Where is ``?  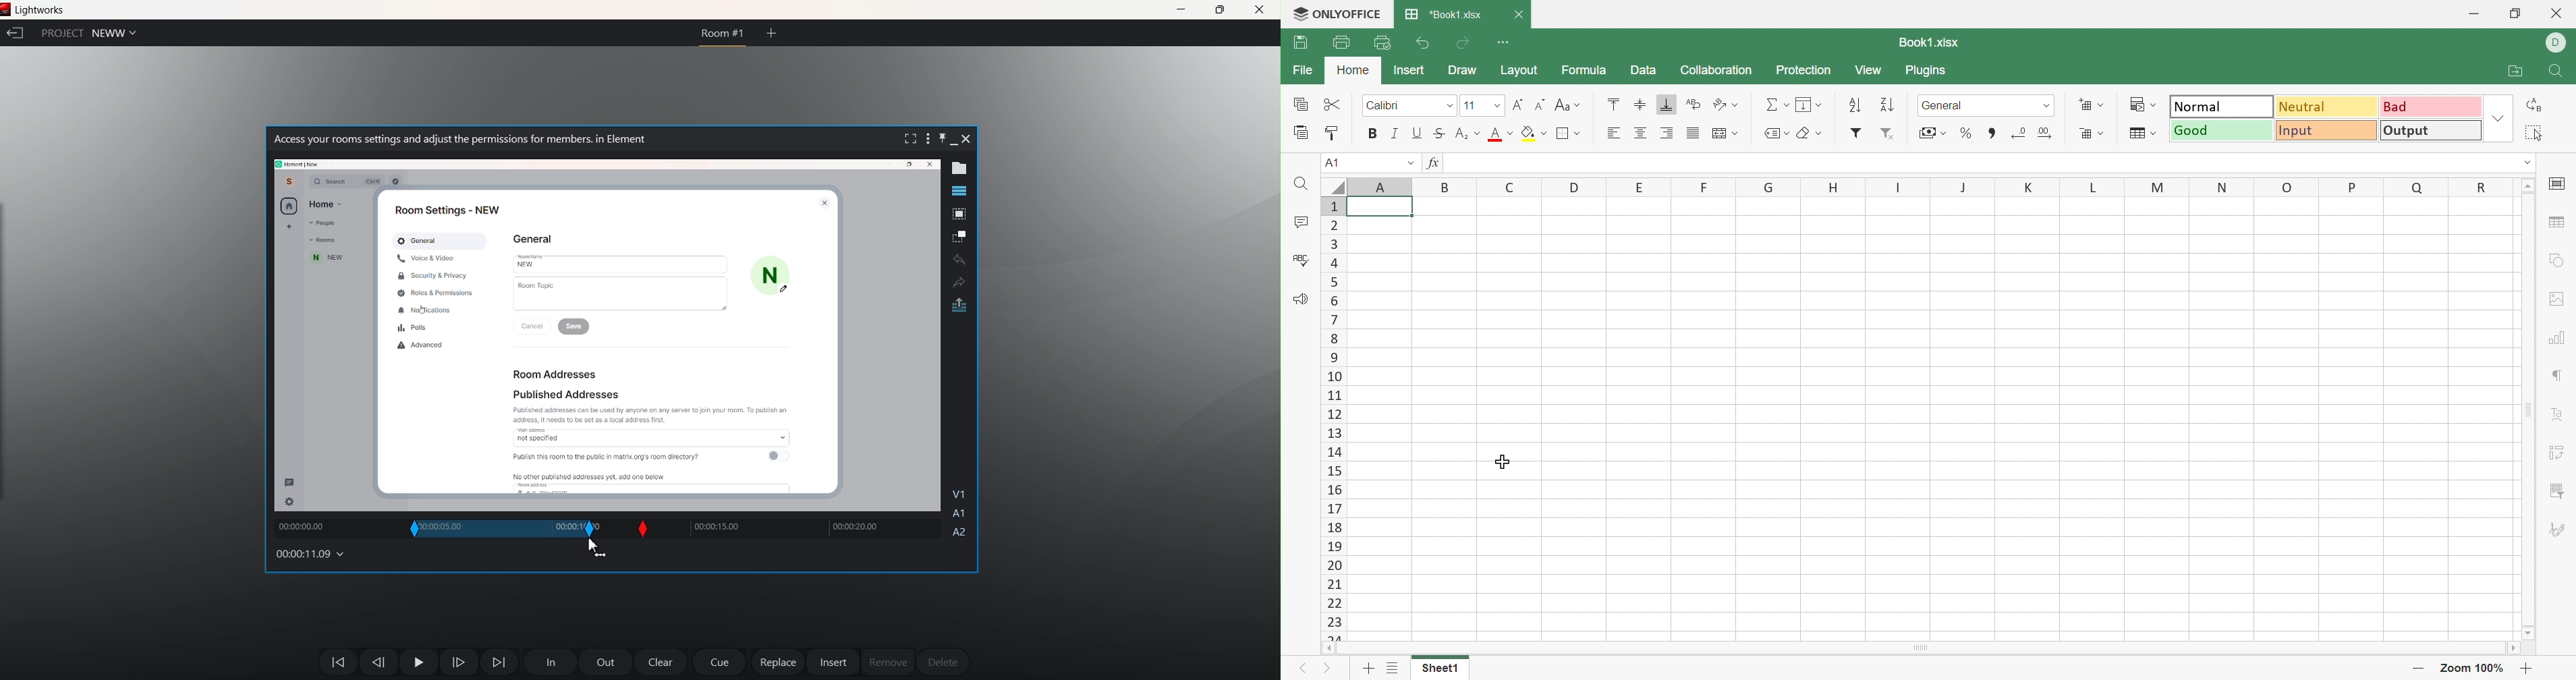
 is located at coordinates (398, 181).